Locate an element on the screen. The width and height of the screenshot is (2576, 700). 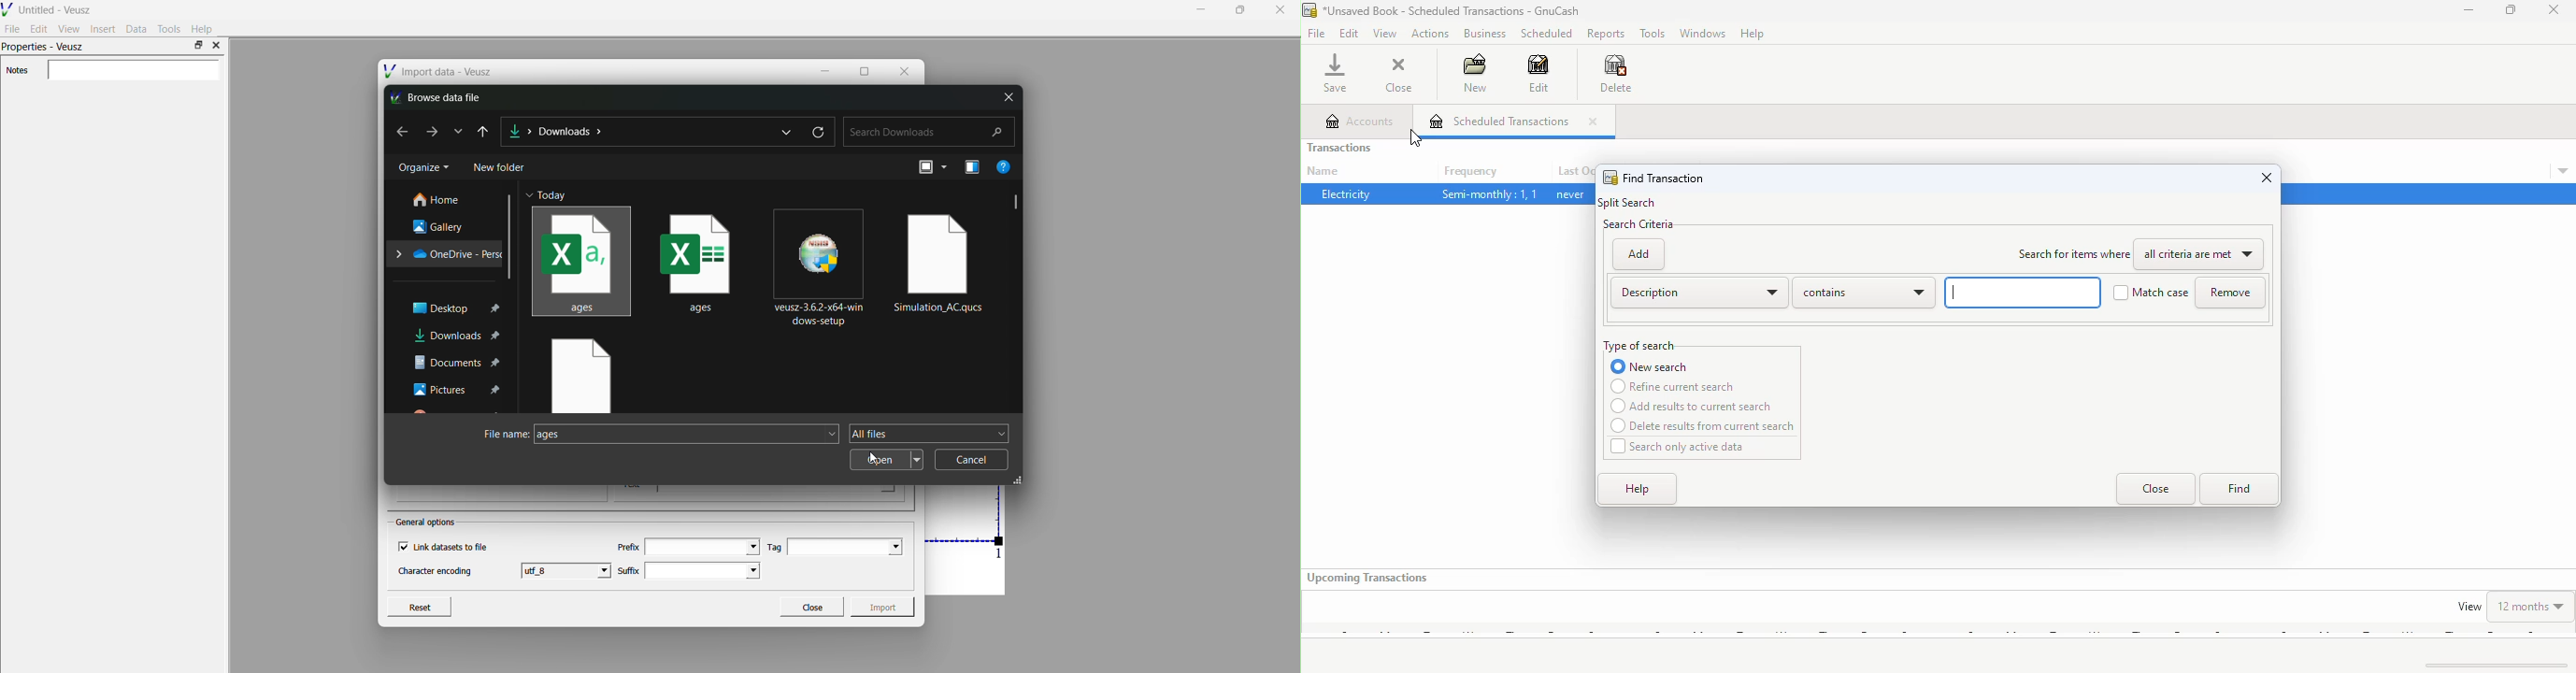
view is located at coordinates (1385, 34).